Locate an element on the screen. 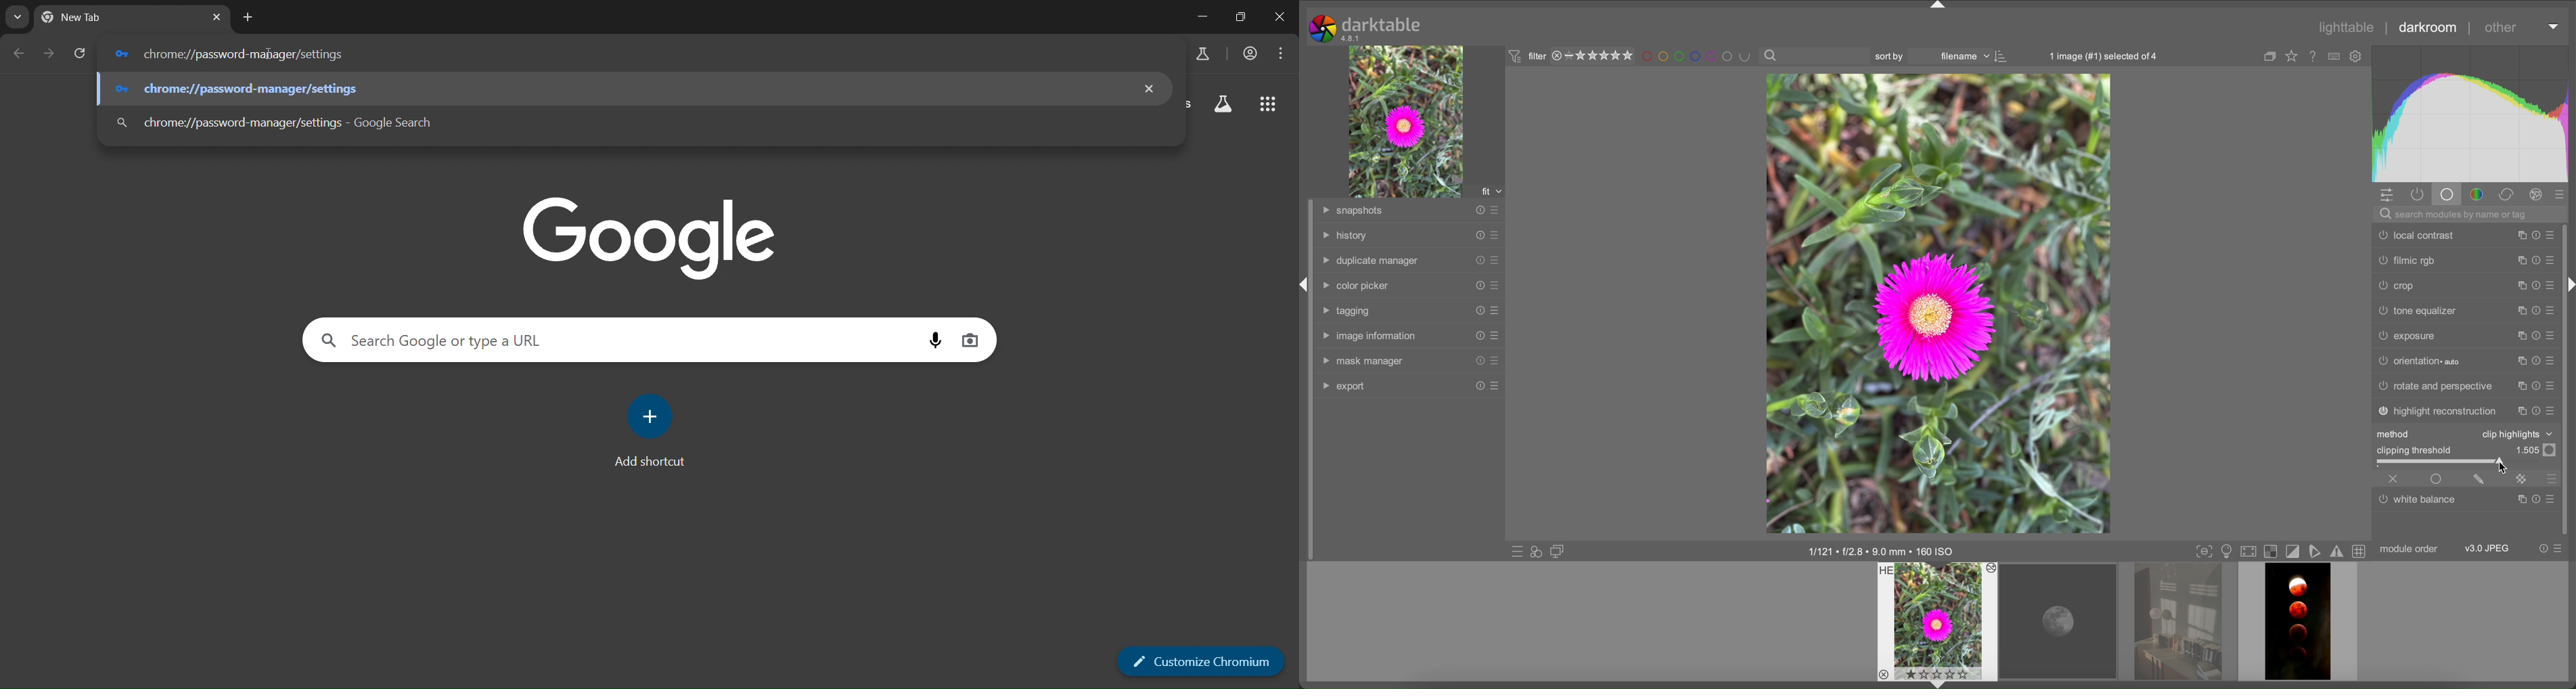  presets is located at coordinates (2561, 549).